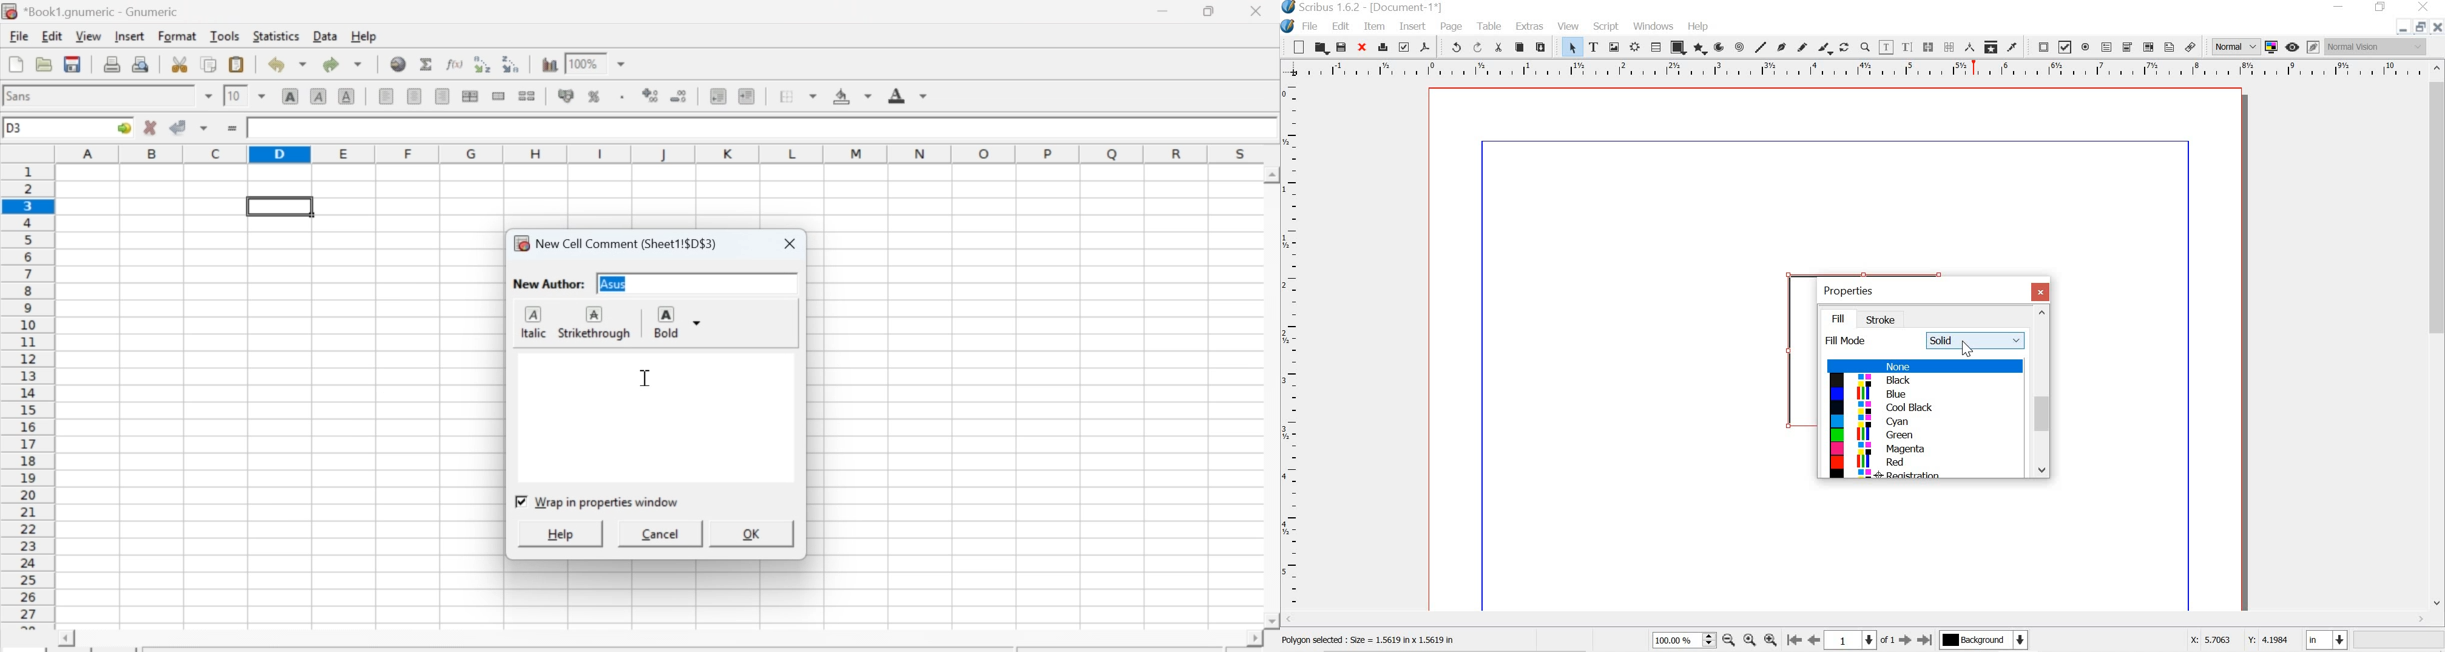 The height and width of the screenshot is (672, 2464). I want to click on background, so click(1990, 640).